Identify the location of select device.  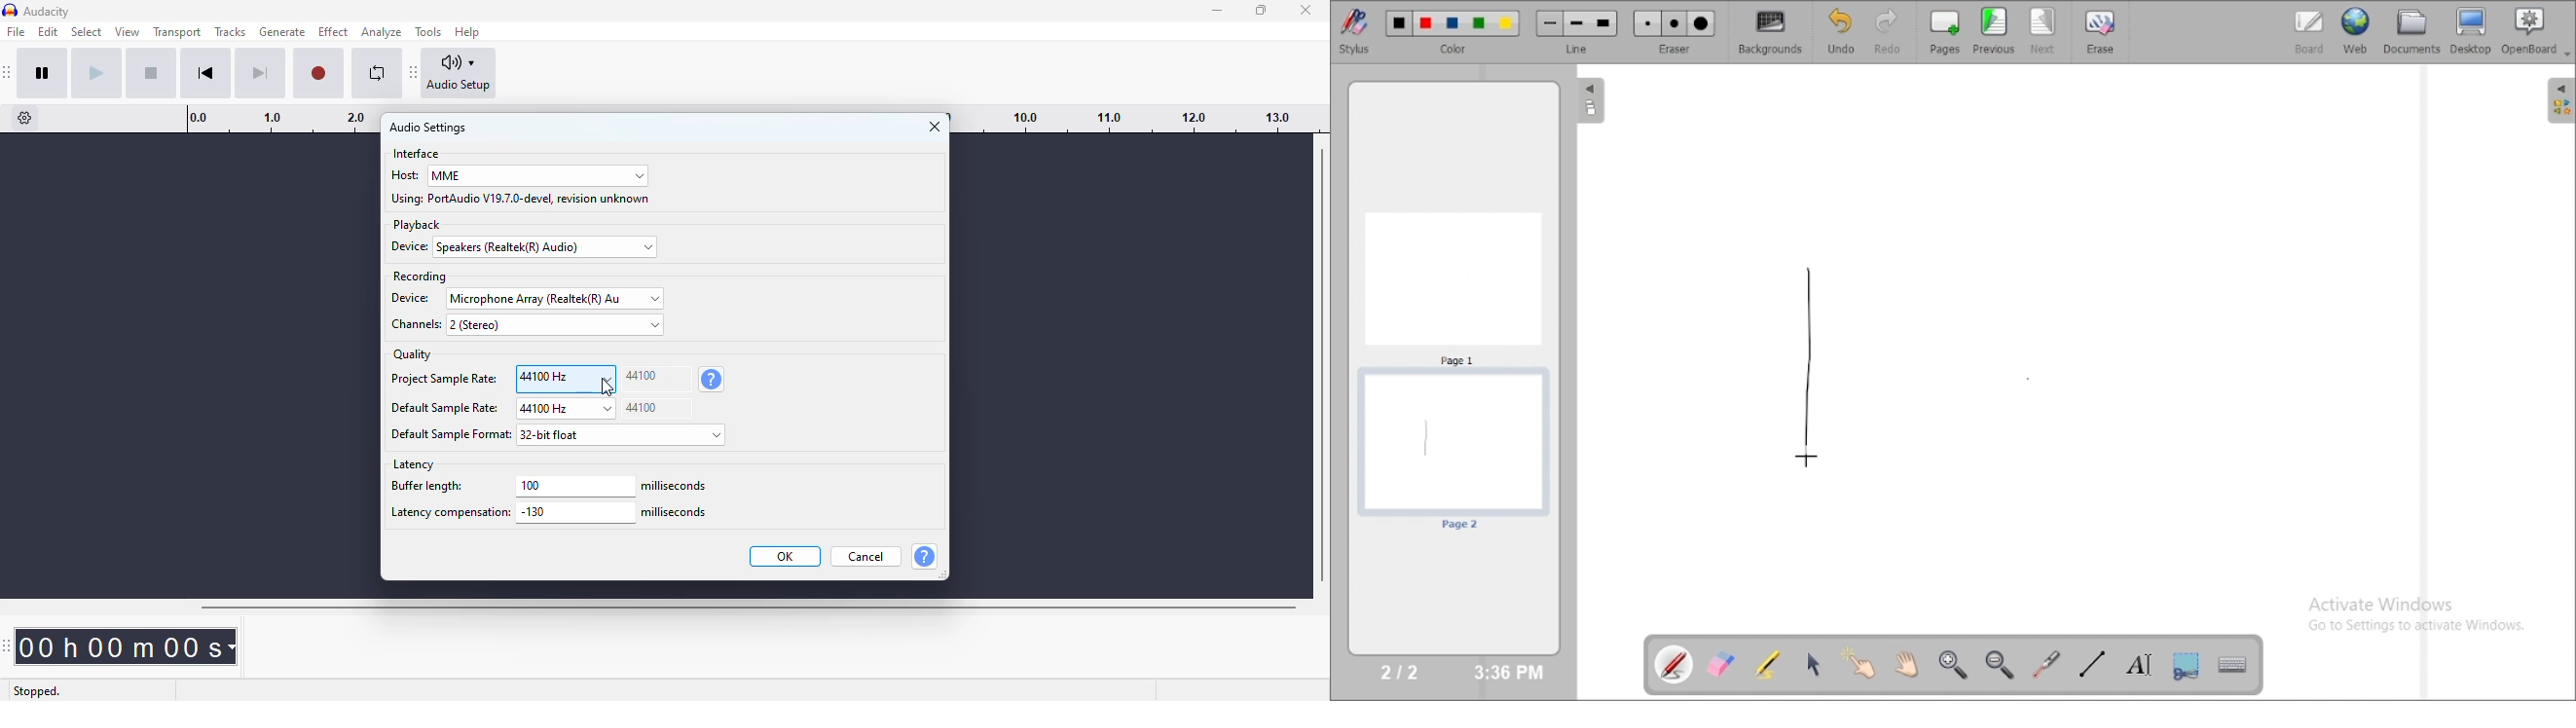
(555, 298).